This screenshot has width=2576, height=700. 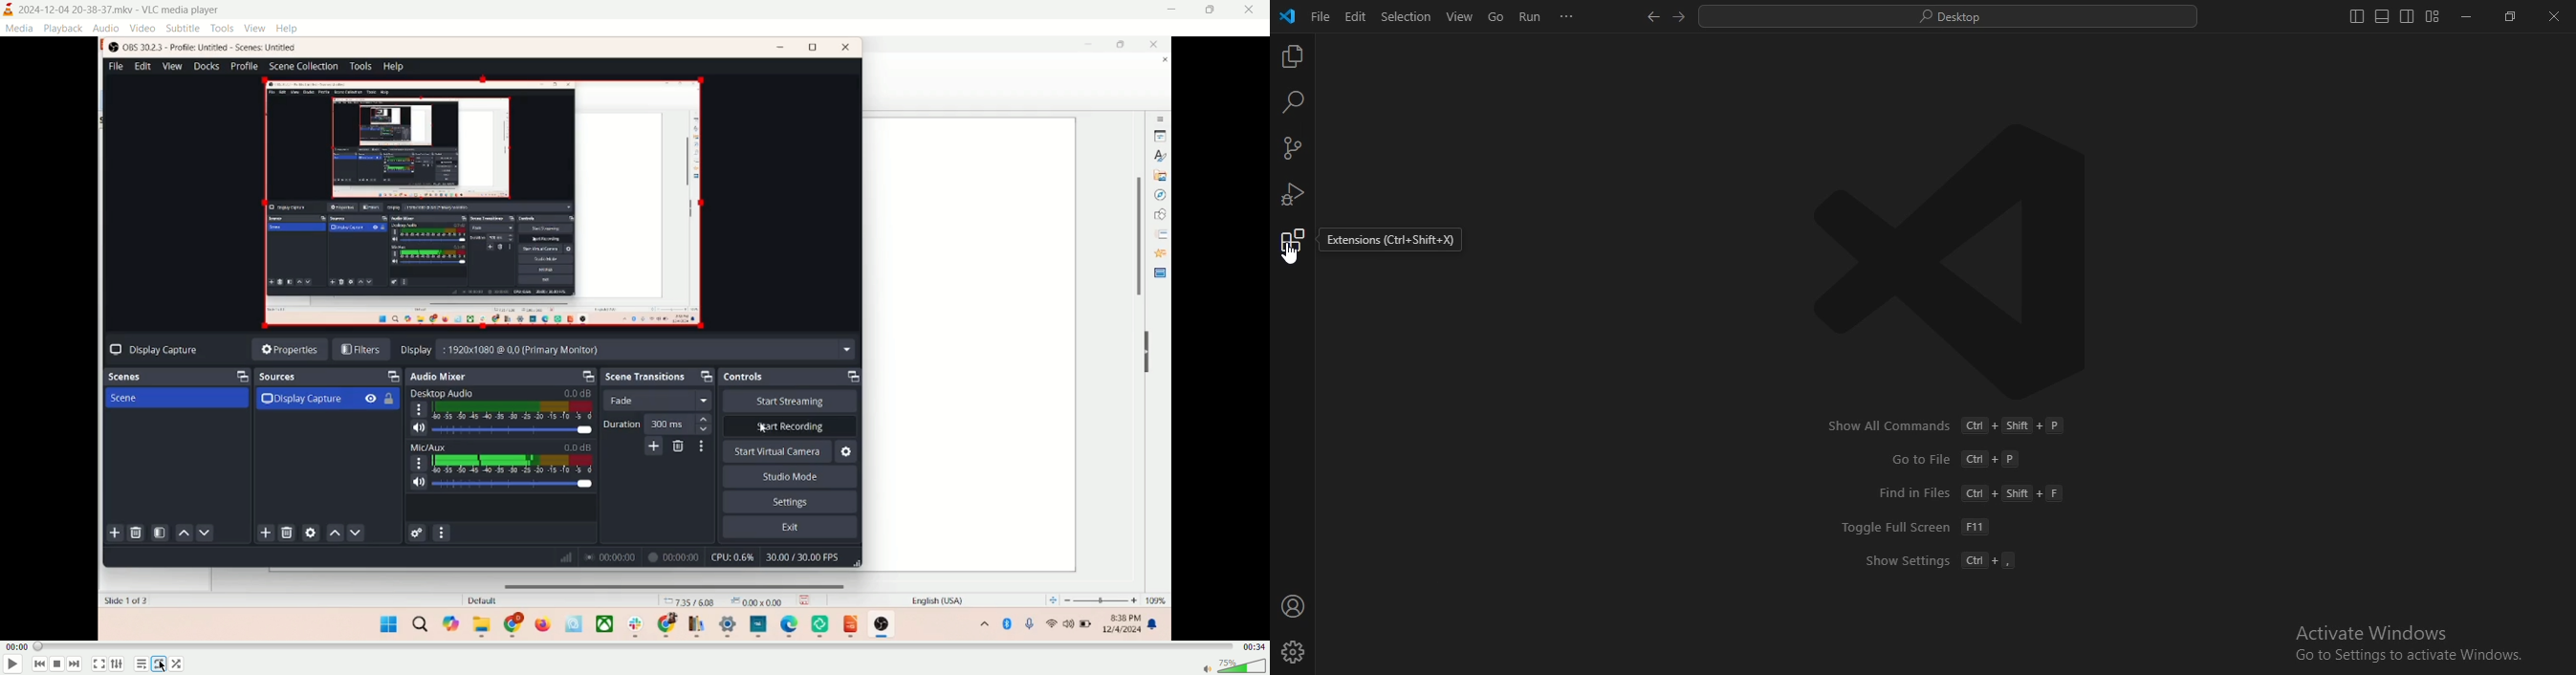 I want to click on cursor, so click(x=165, y=668).